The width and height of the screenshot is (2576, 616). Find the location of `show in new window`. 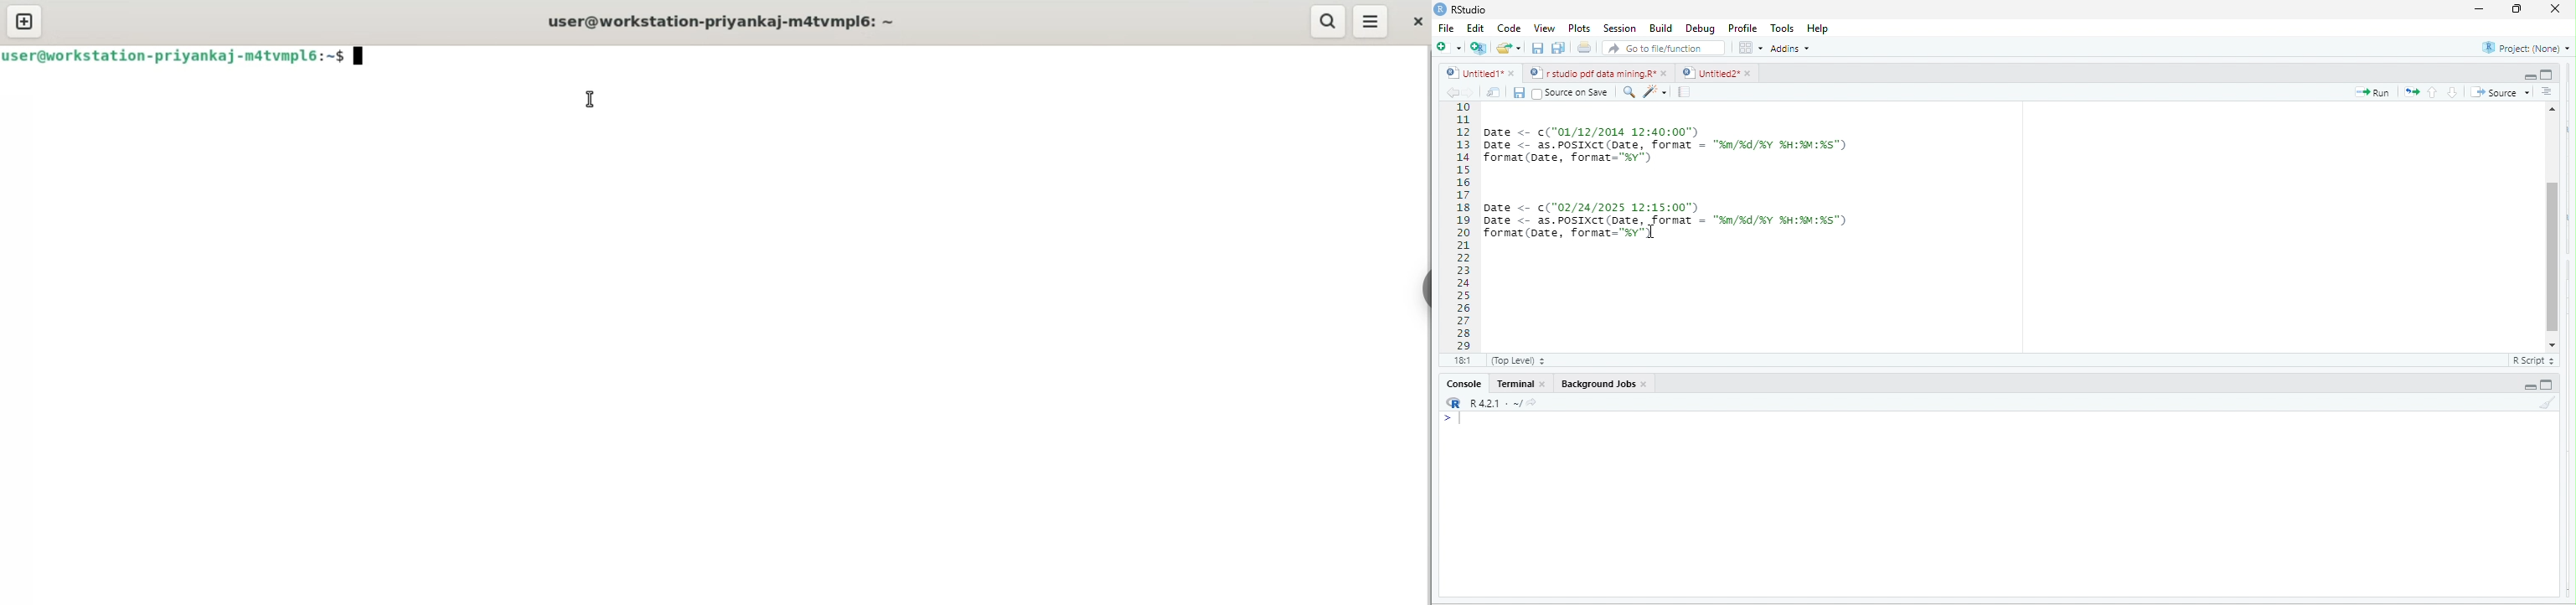

show in new window is located at coordinates (1495, 92).